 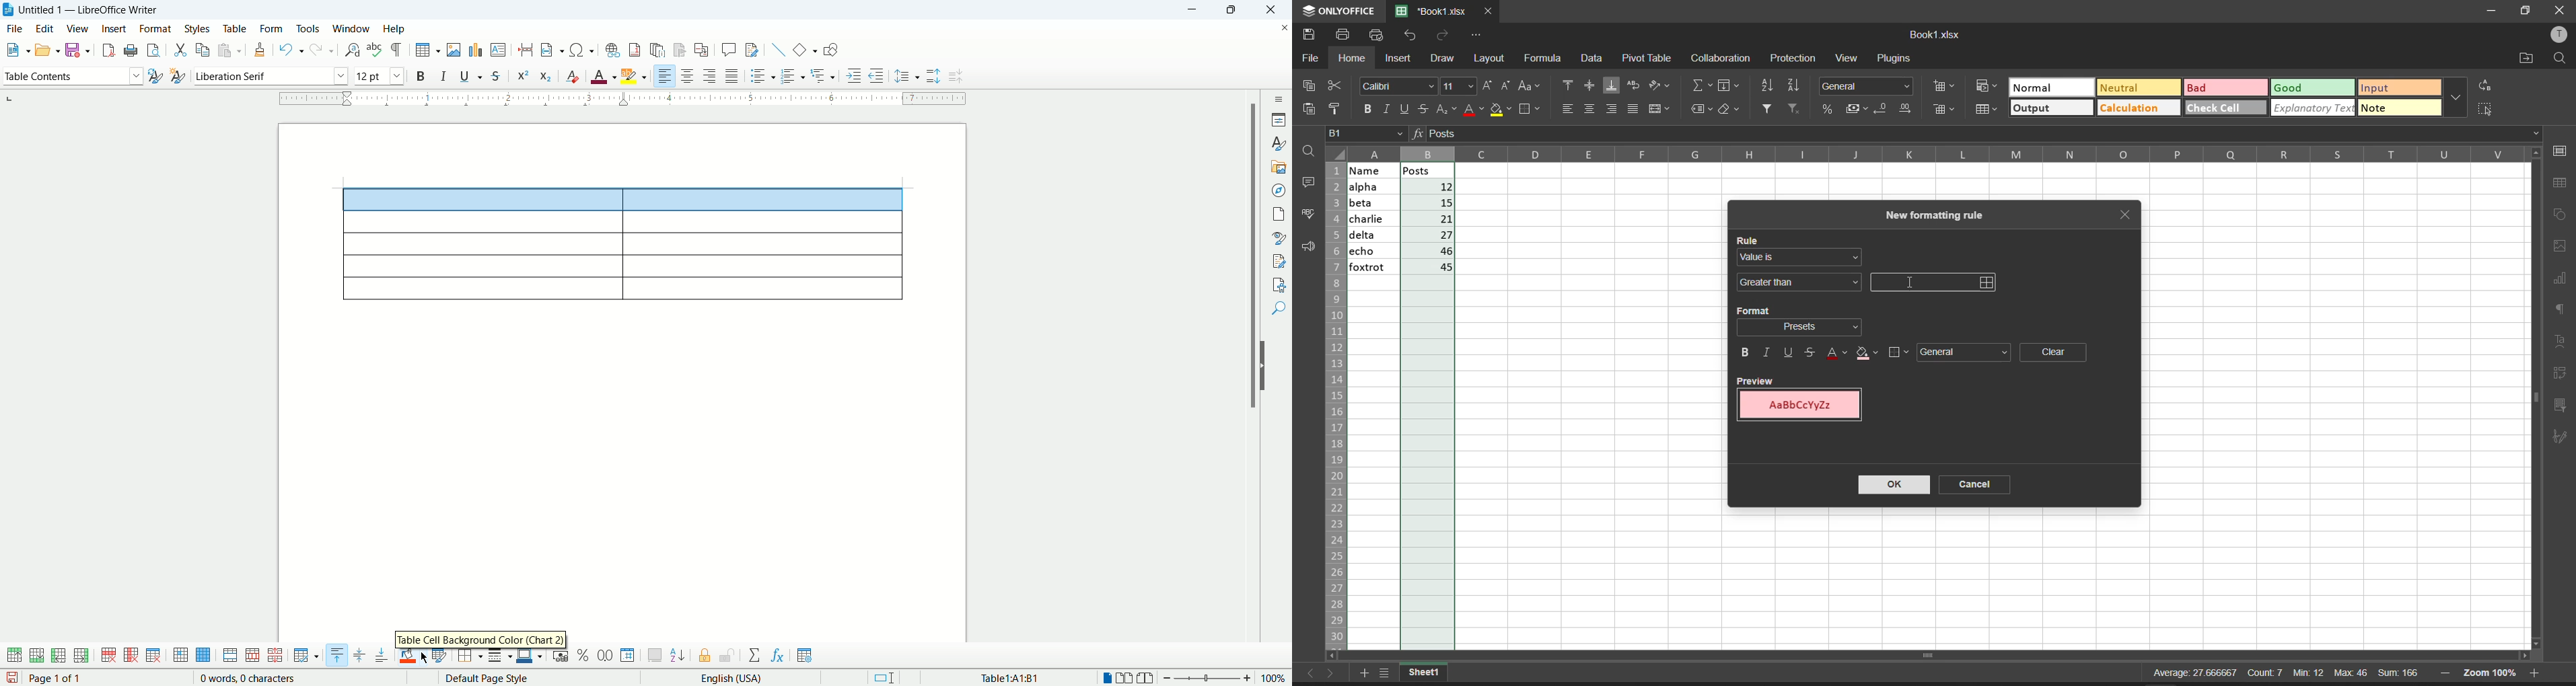 I want to click on support and feedback, so click(x=1309, y=247).